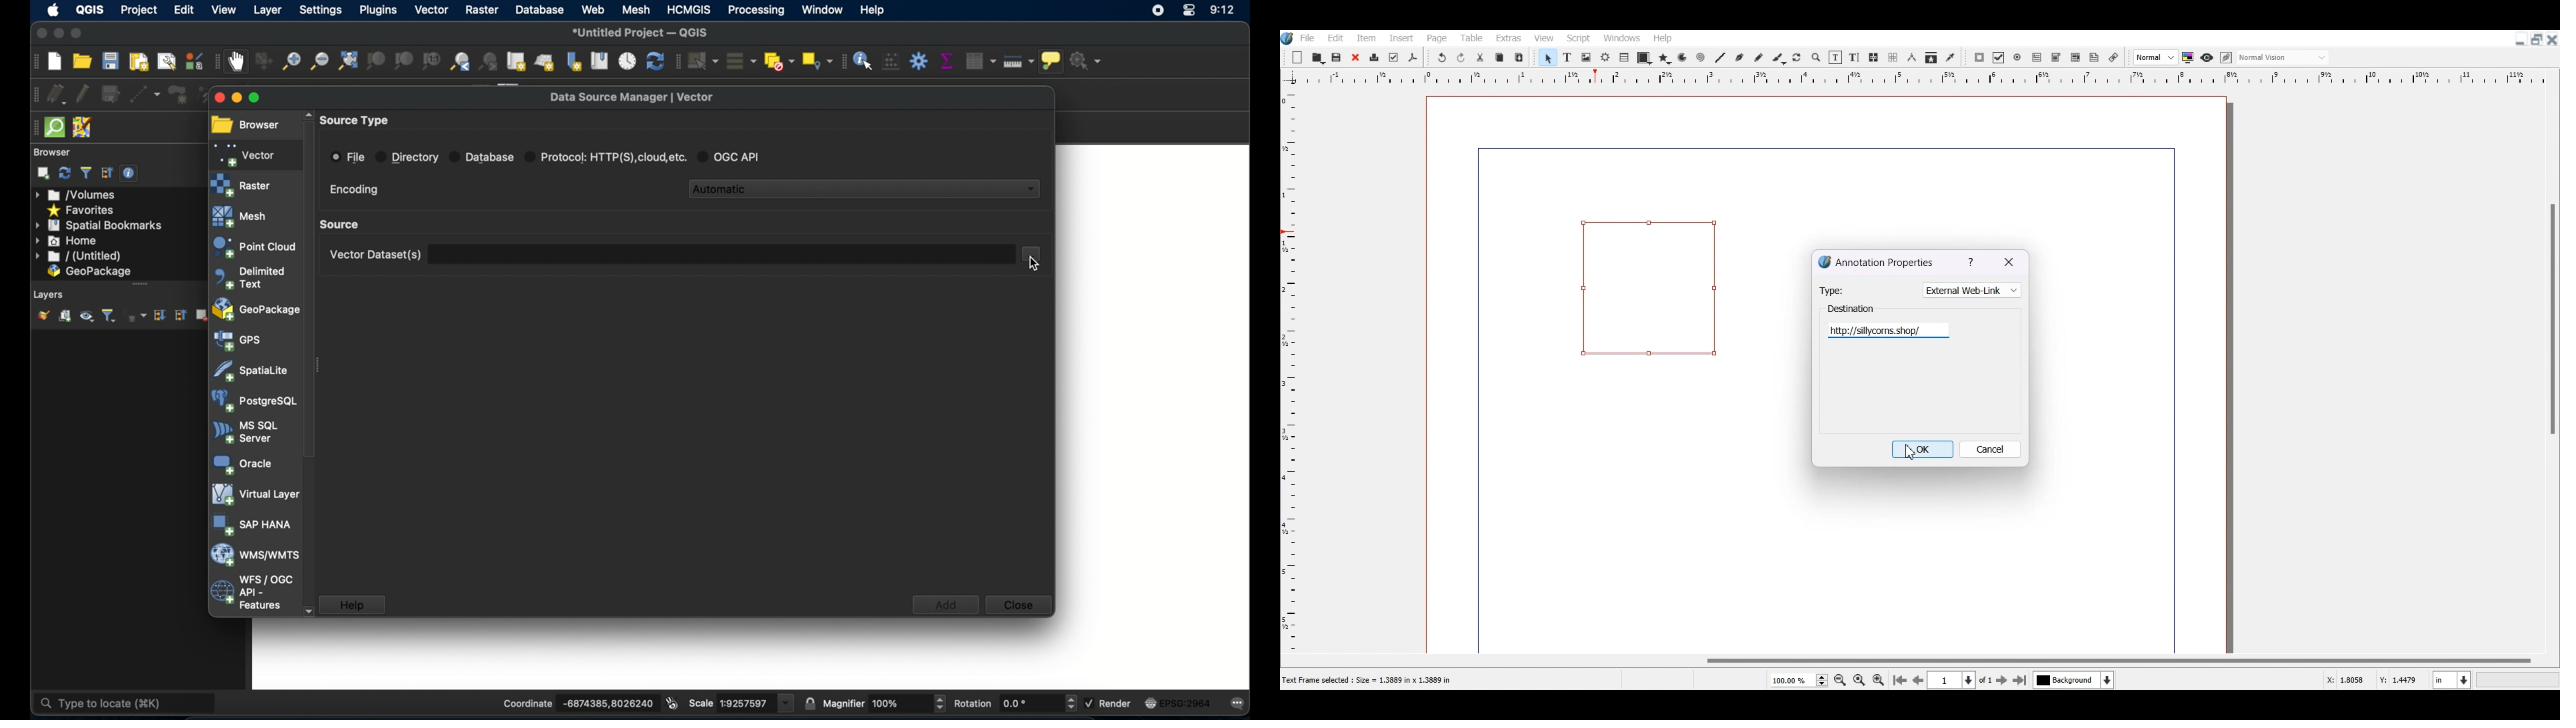  I want to click on Delete, so click(1373, 58).